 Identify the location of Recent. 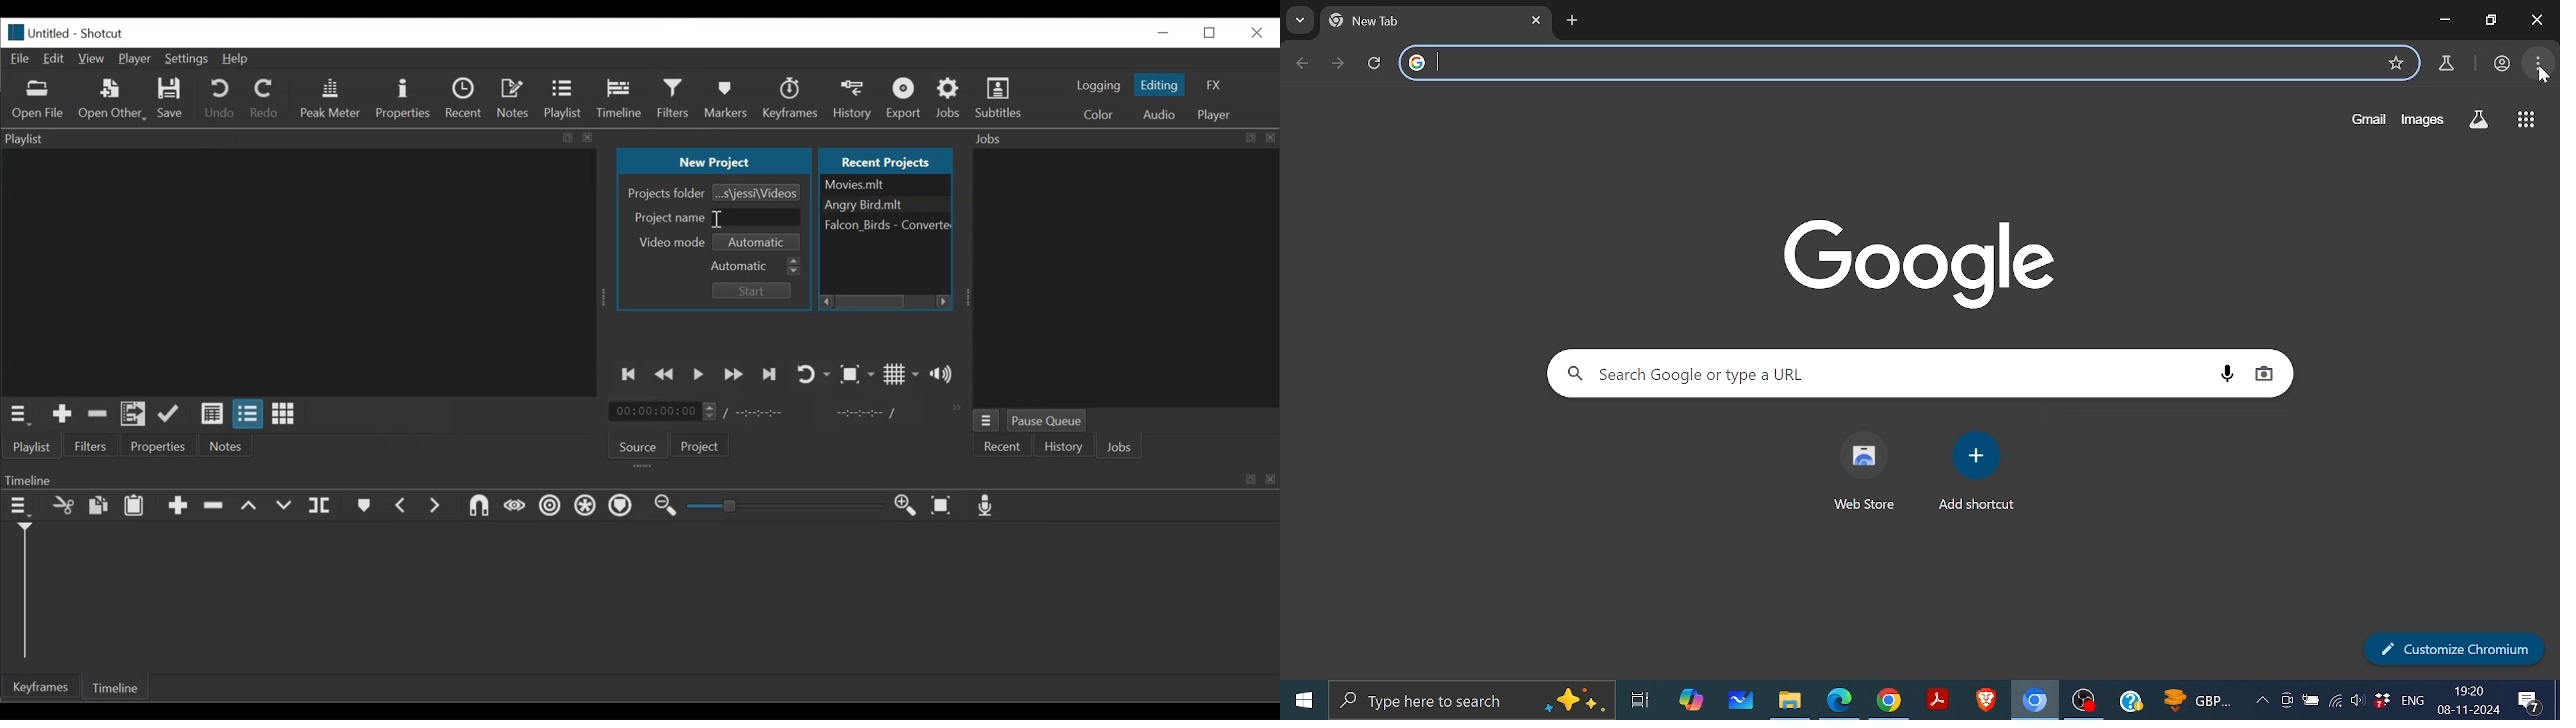
(465, 96).